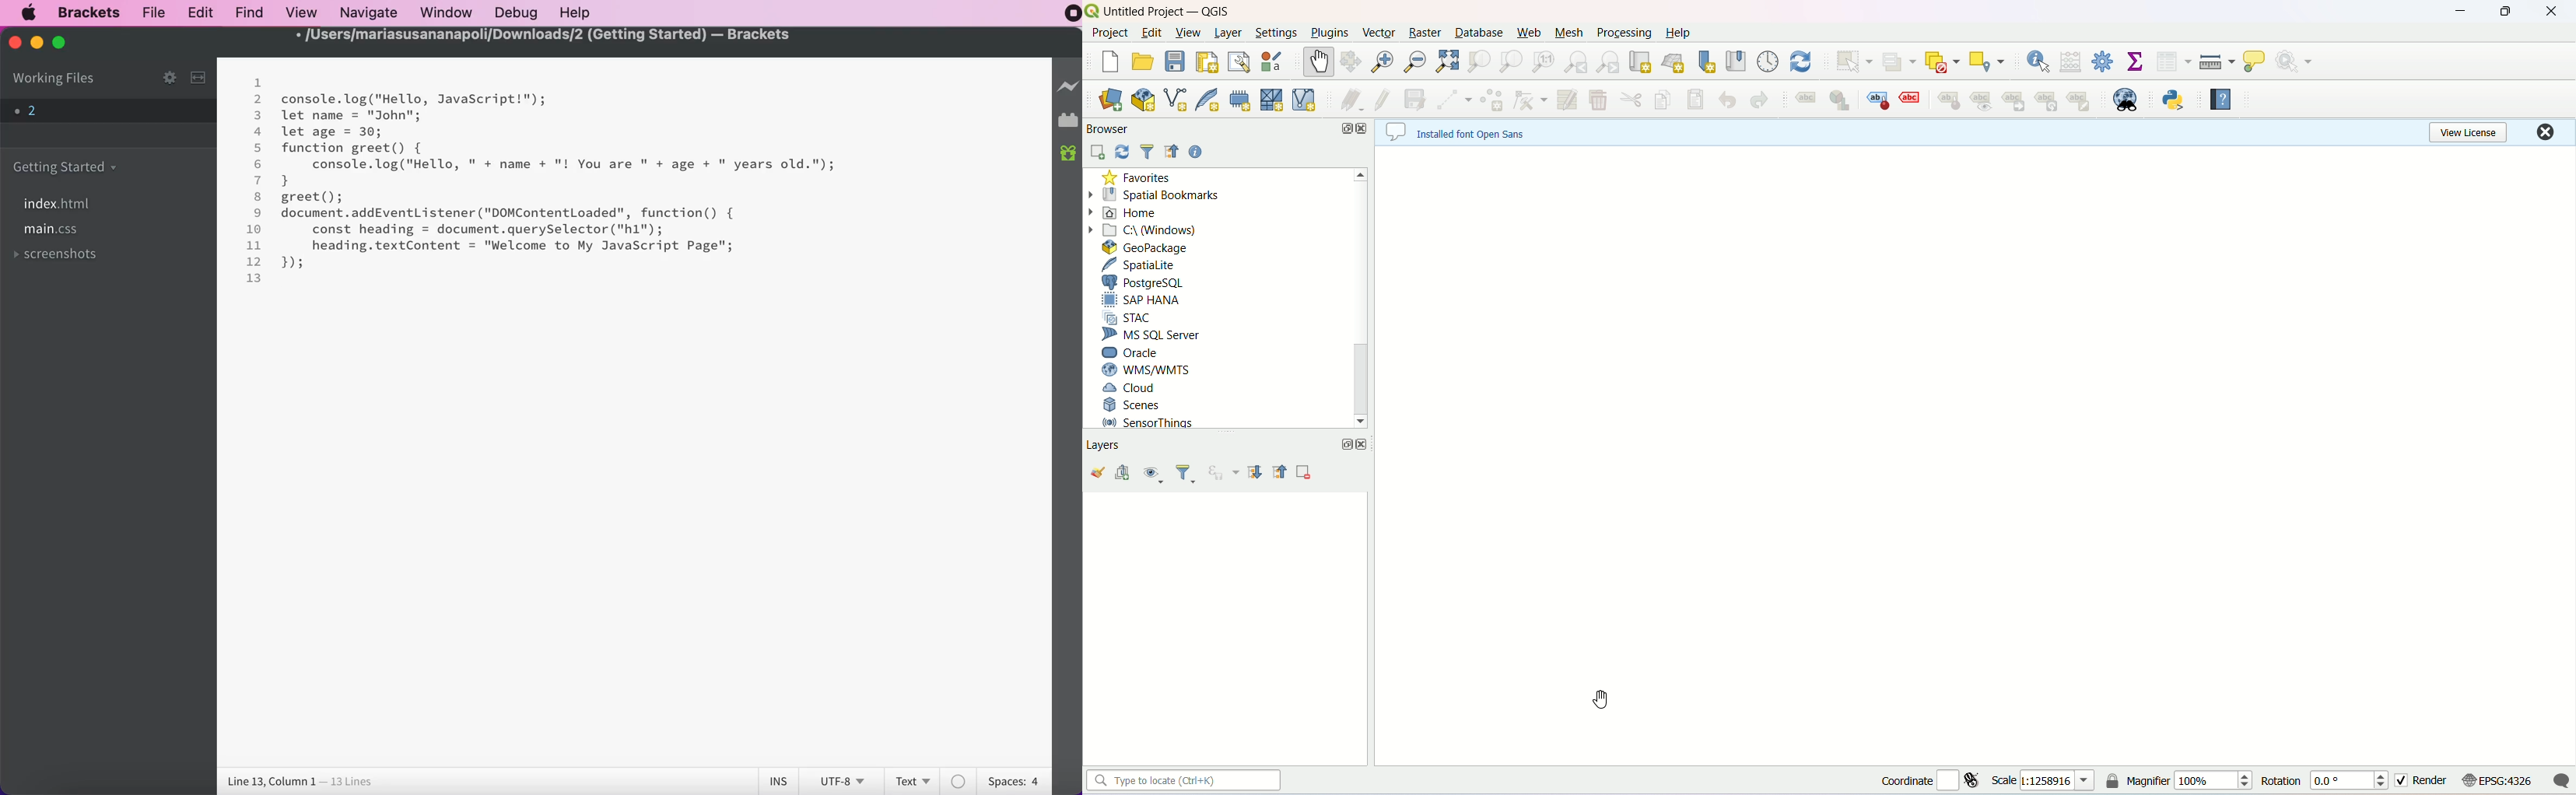  What do you see at coordinates (248, 14) in the screenshot?
I see `find` at bounding box center [248, 14].